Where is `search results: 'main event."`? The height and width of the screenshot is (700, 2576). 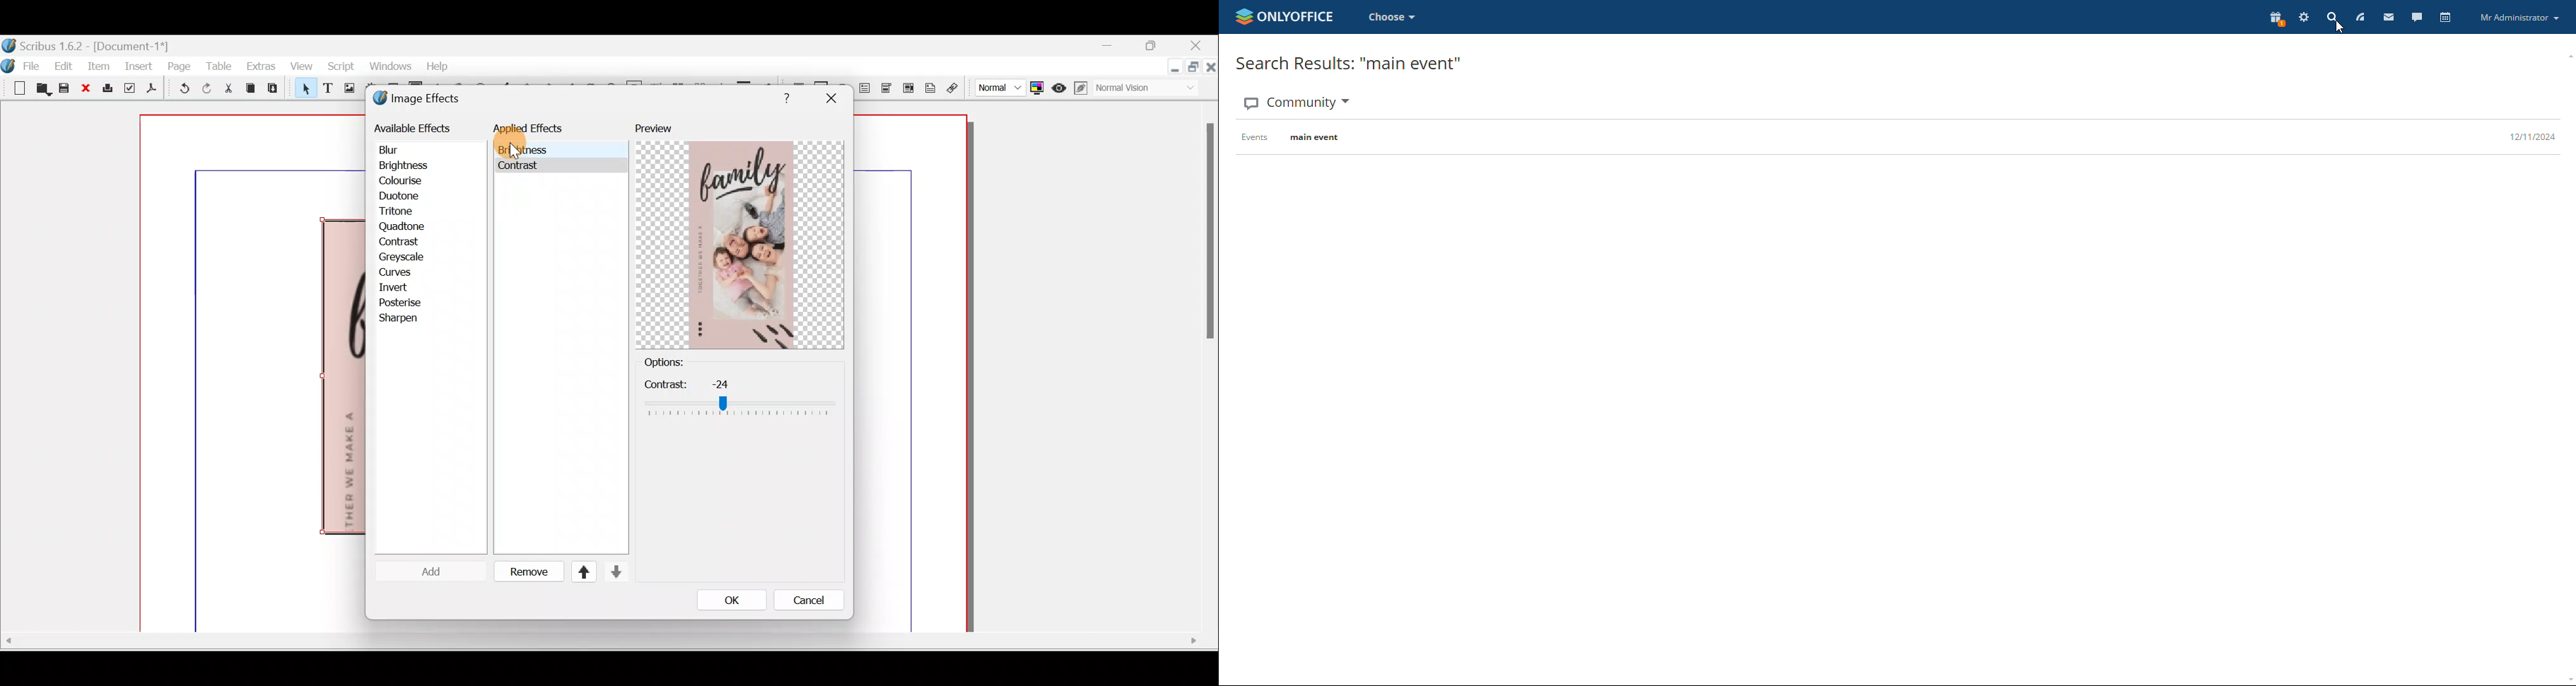 search results: 'main event." is located at coordinates (1347, 63).